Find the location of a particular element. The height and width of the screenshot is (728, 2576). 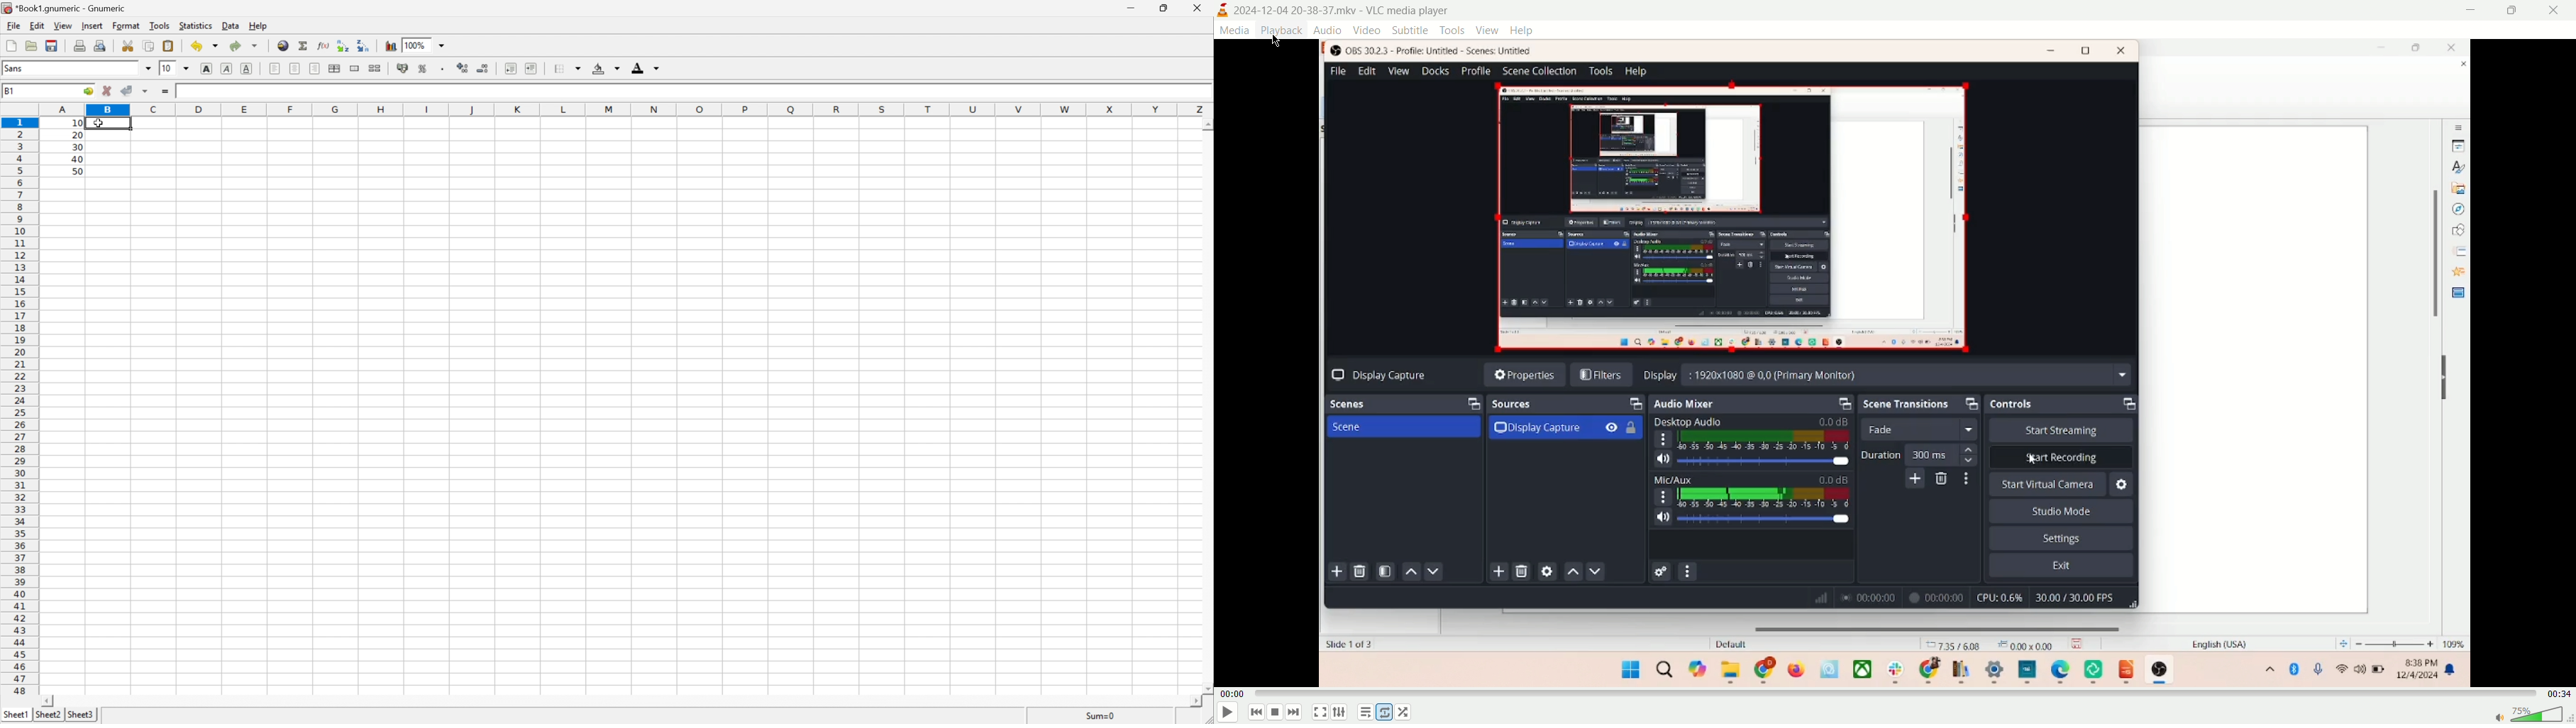

Set the format of the selected cells to include a thousands separator is located at coordinates (440, 69).